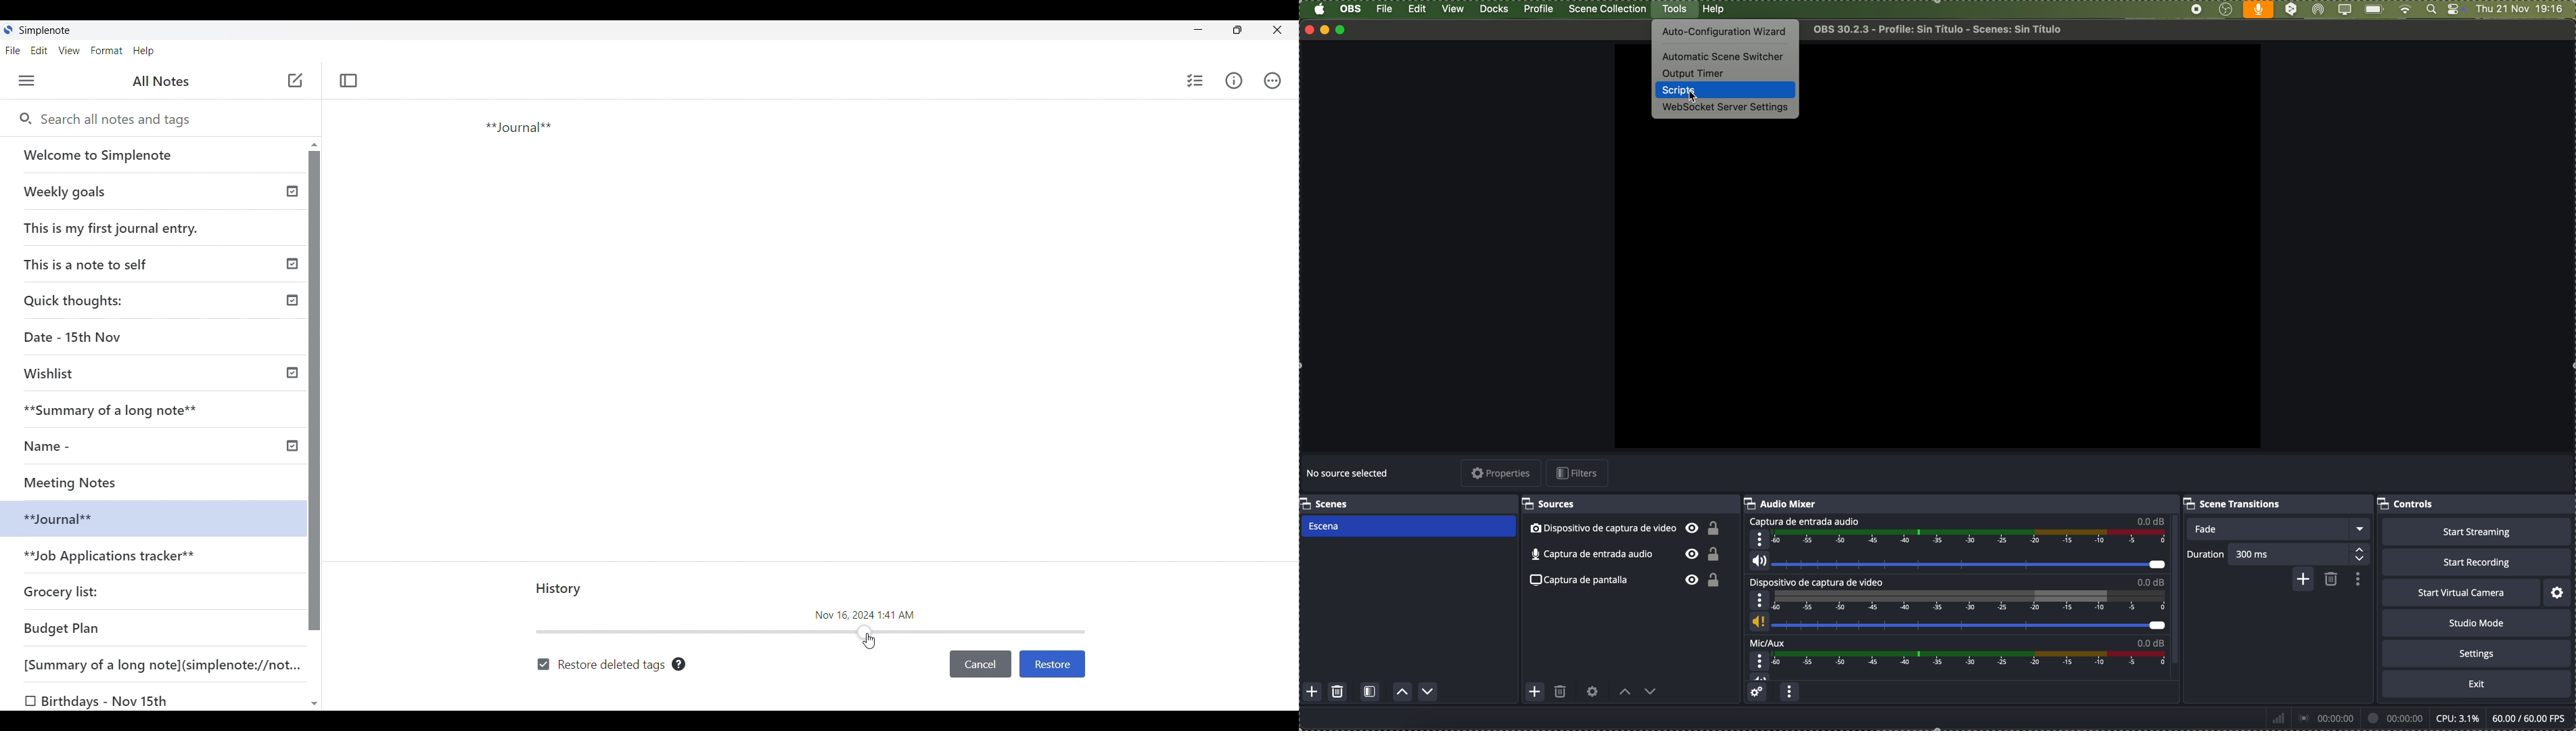 The width and height of the screenshot is (2576, 756). Describe the element at coordinates (1326, 29) in the screenshot. I see `minimize program` at that location.